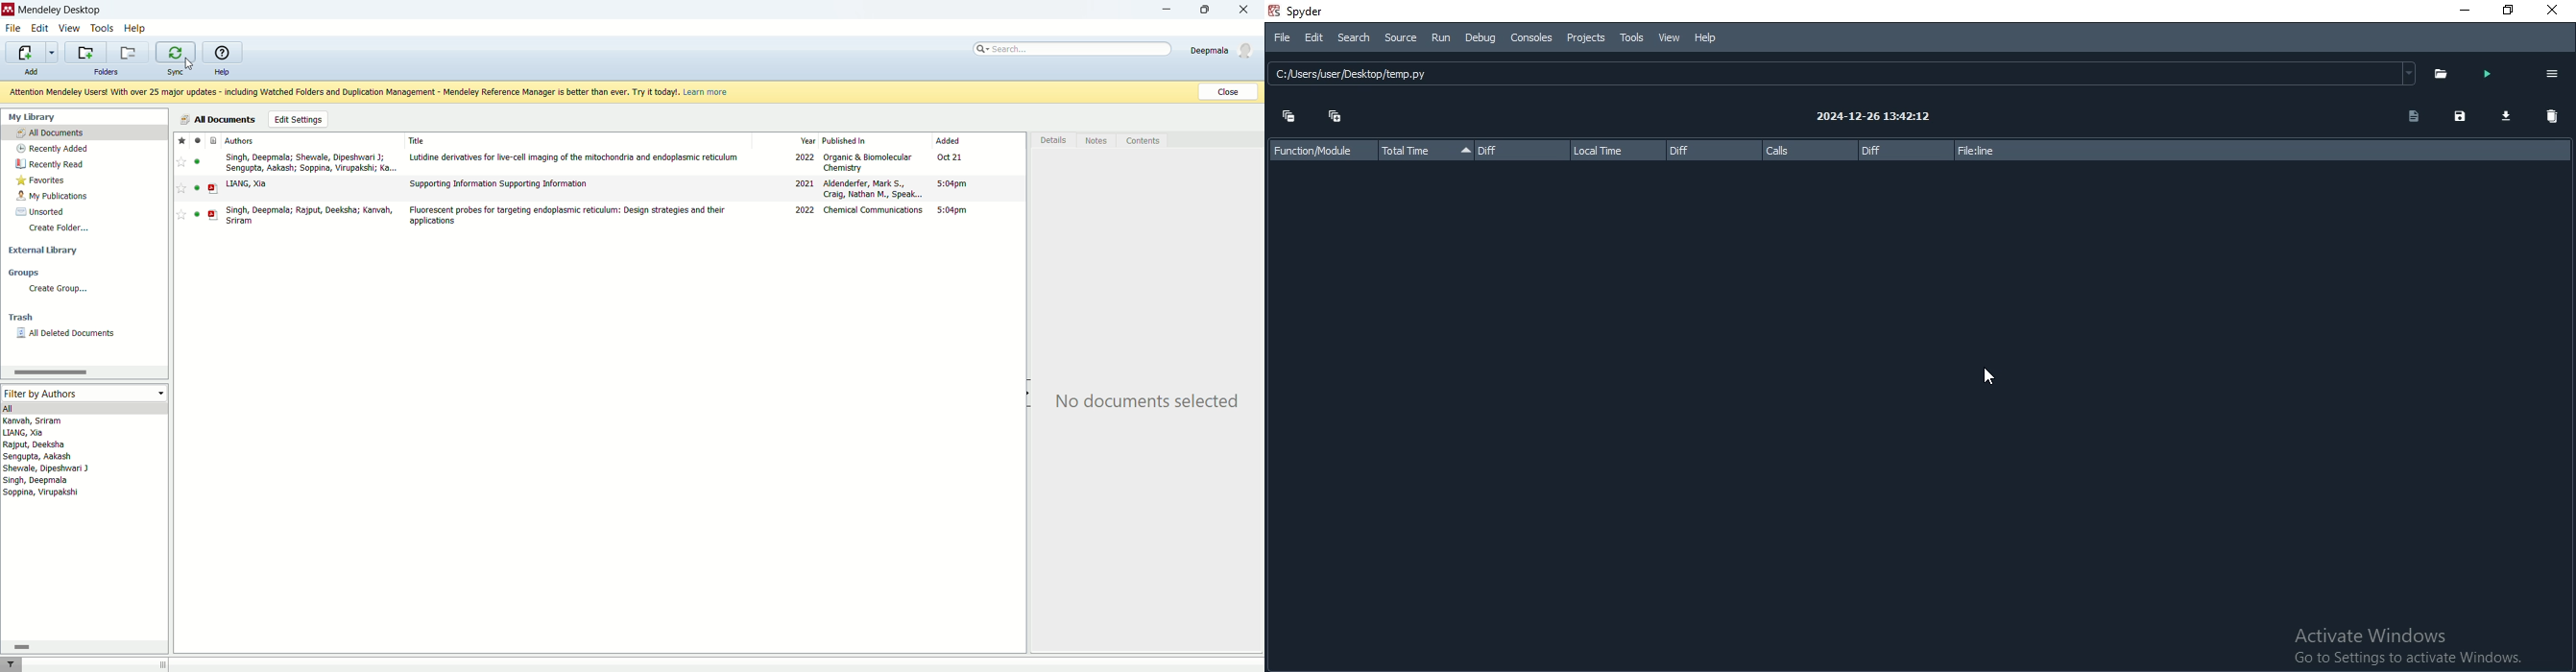 The height and width of the screenshot is (672, 2576). What do you see at coordinates (250, 186) in the screenshot?
I see `LIANG, Xia` at bounding box center [250, 186].